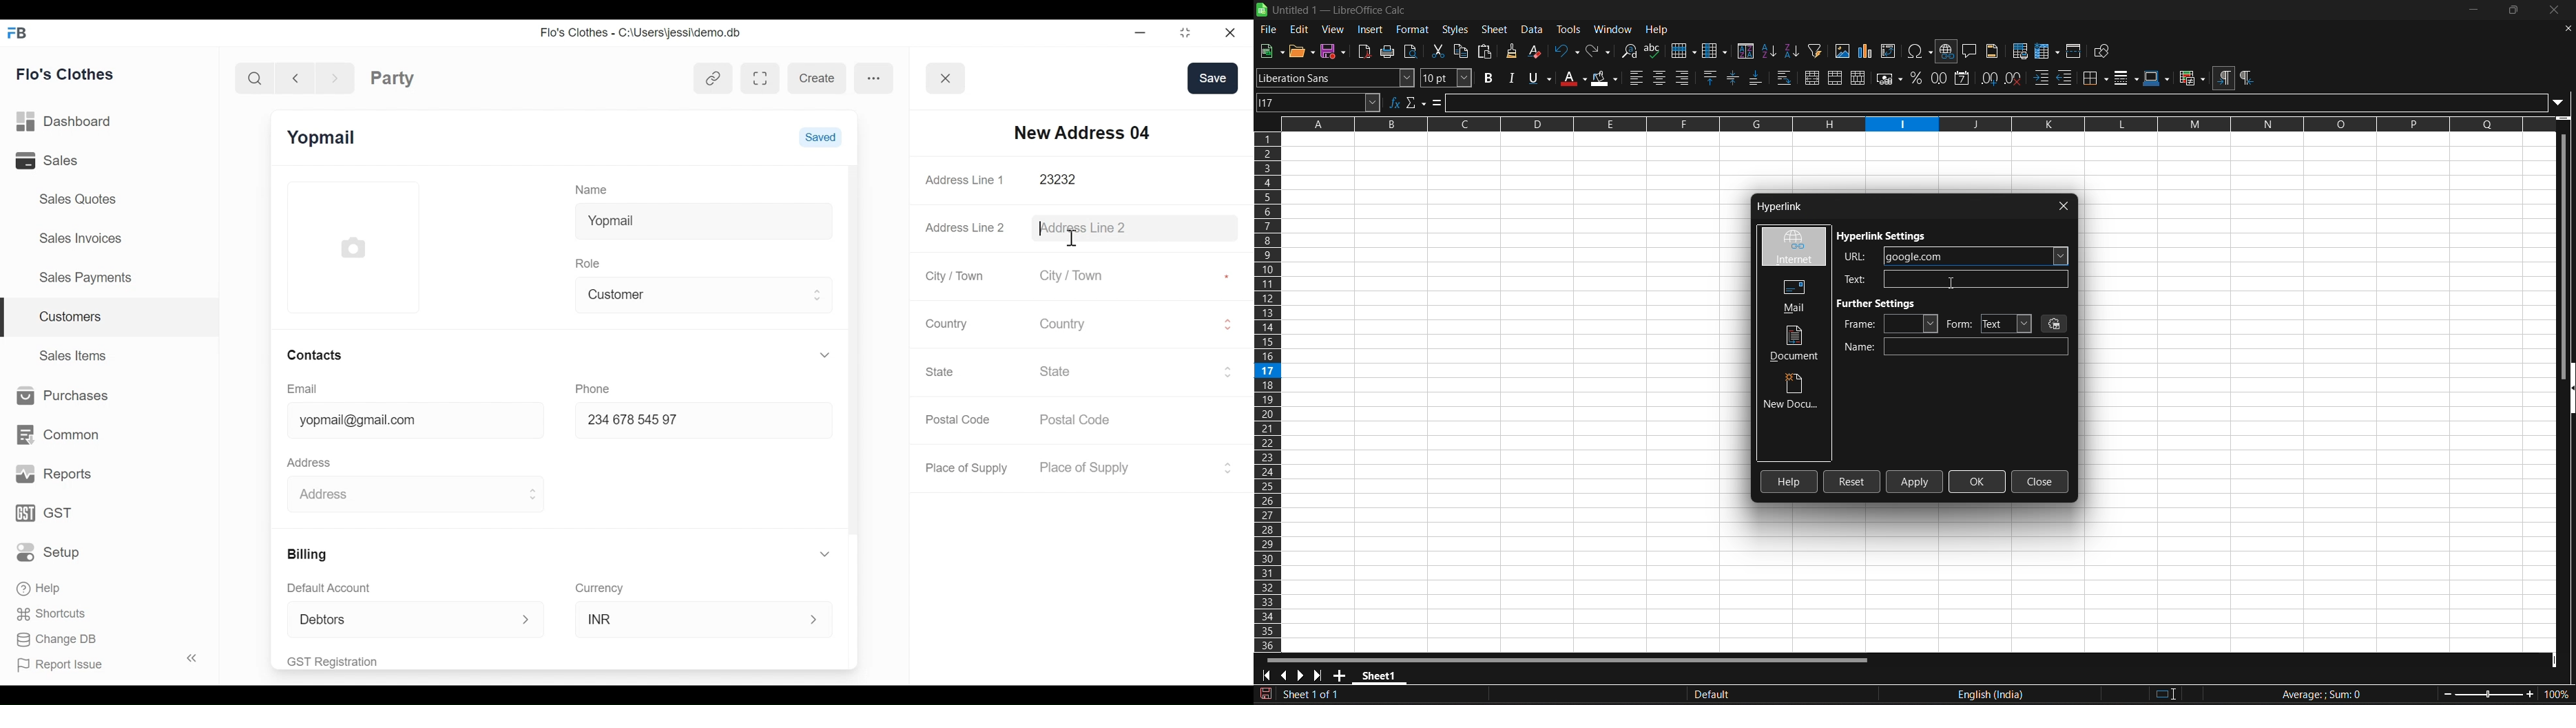 The height and width of the screenshot is (728, 2576). What do you see at coordinates (2015, 78) in the screenshot?
I see `remove decimal place` at bounding box center [2015, 78].